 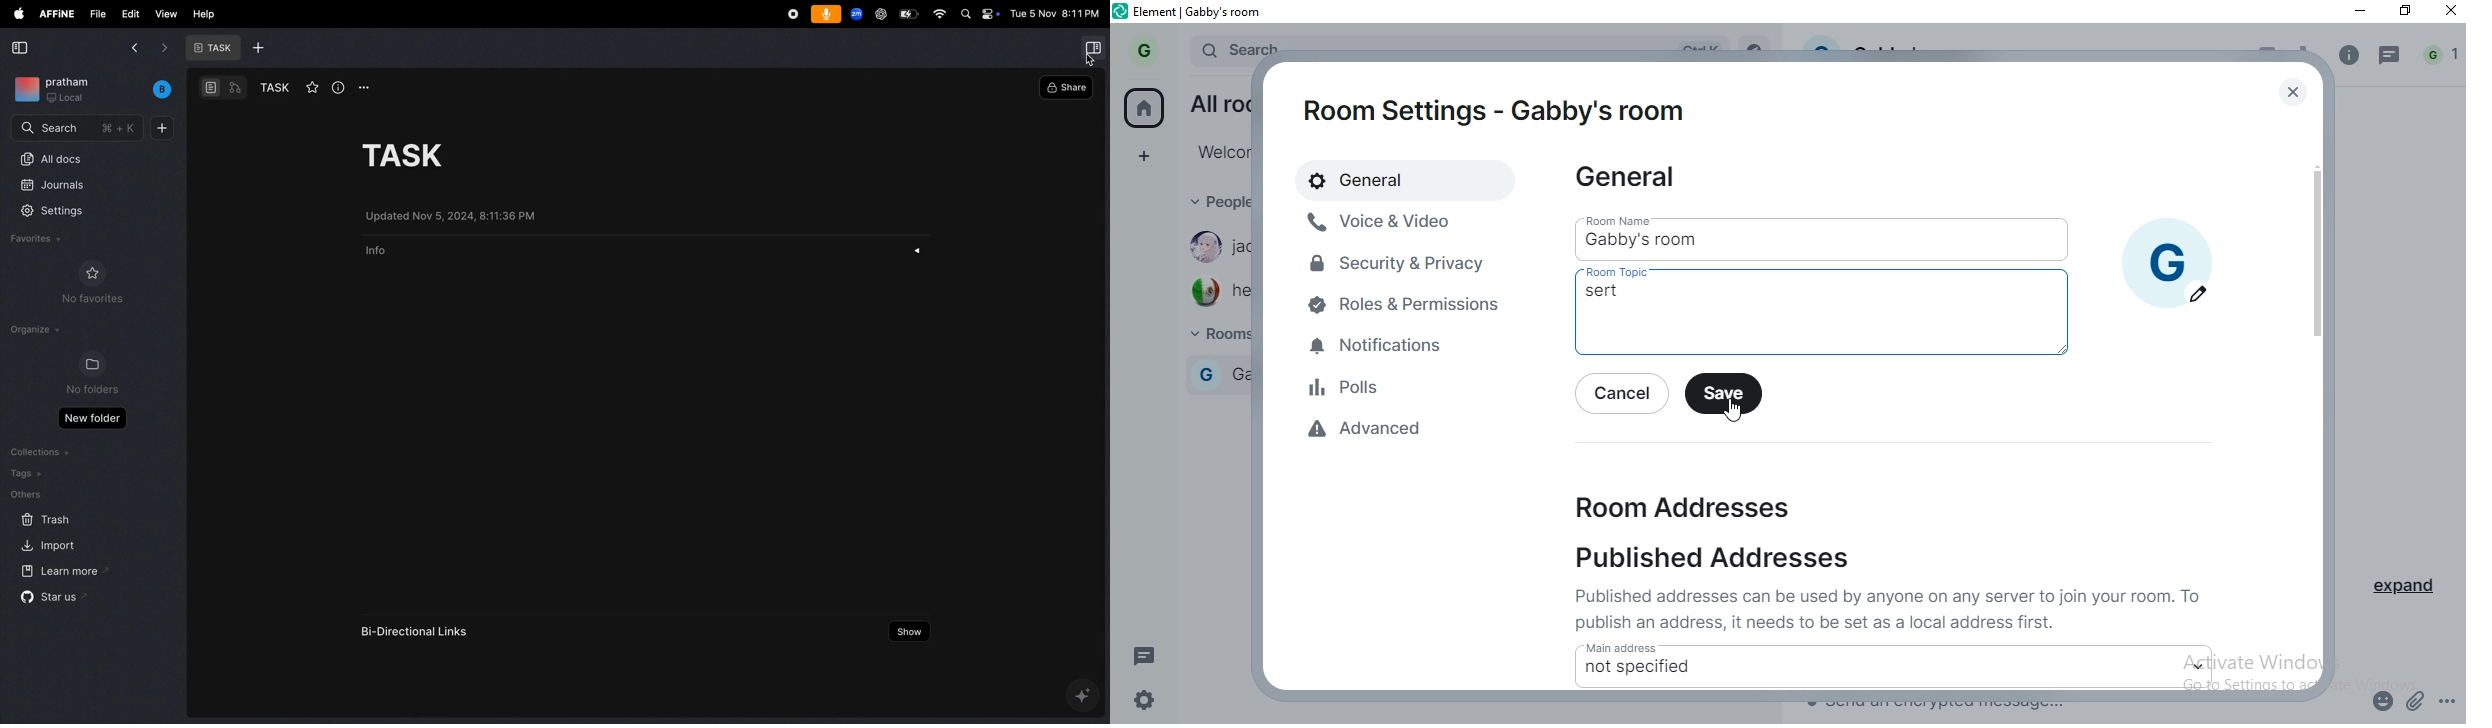 What do you see at coordinates (163, 14) in the screenshot?
I see `view` at bounding box center [163, 14].